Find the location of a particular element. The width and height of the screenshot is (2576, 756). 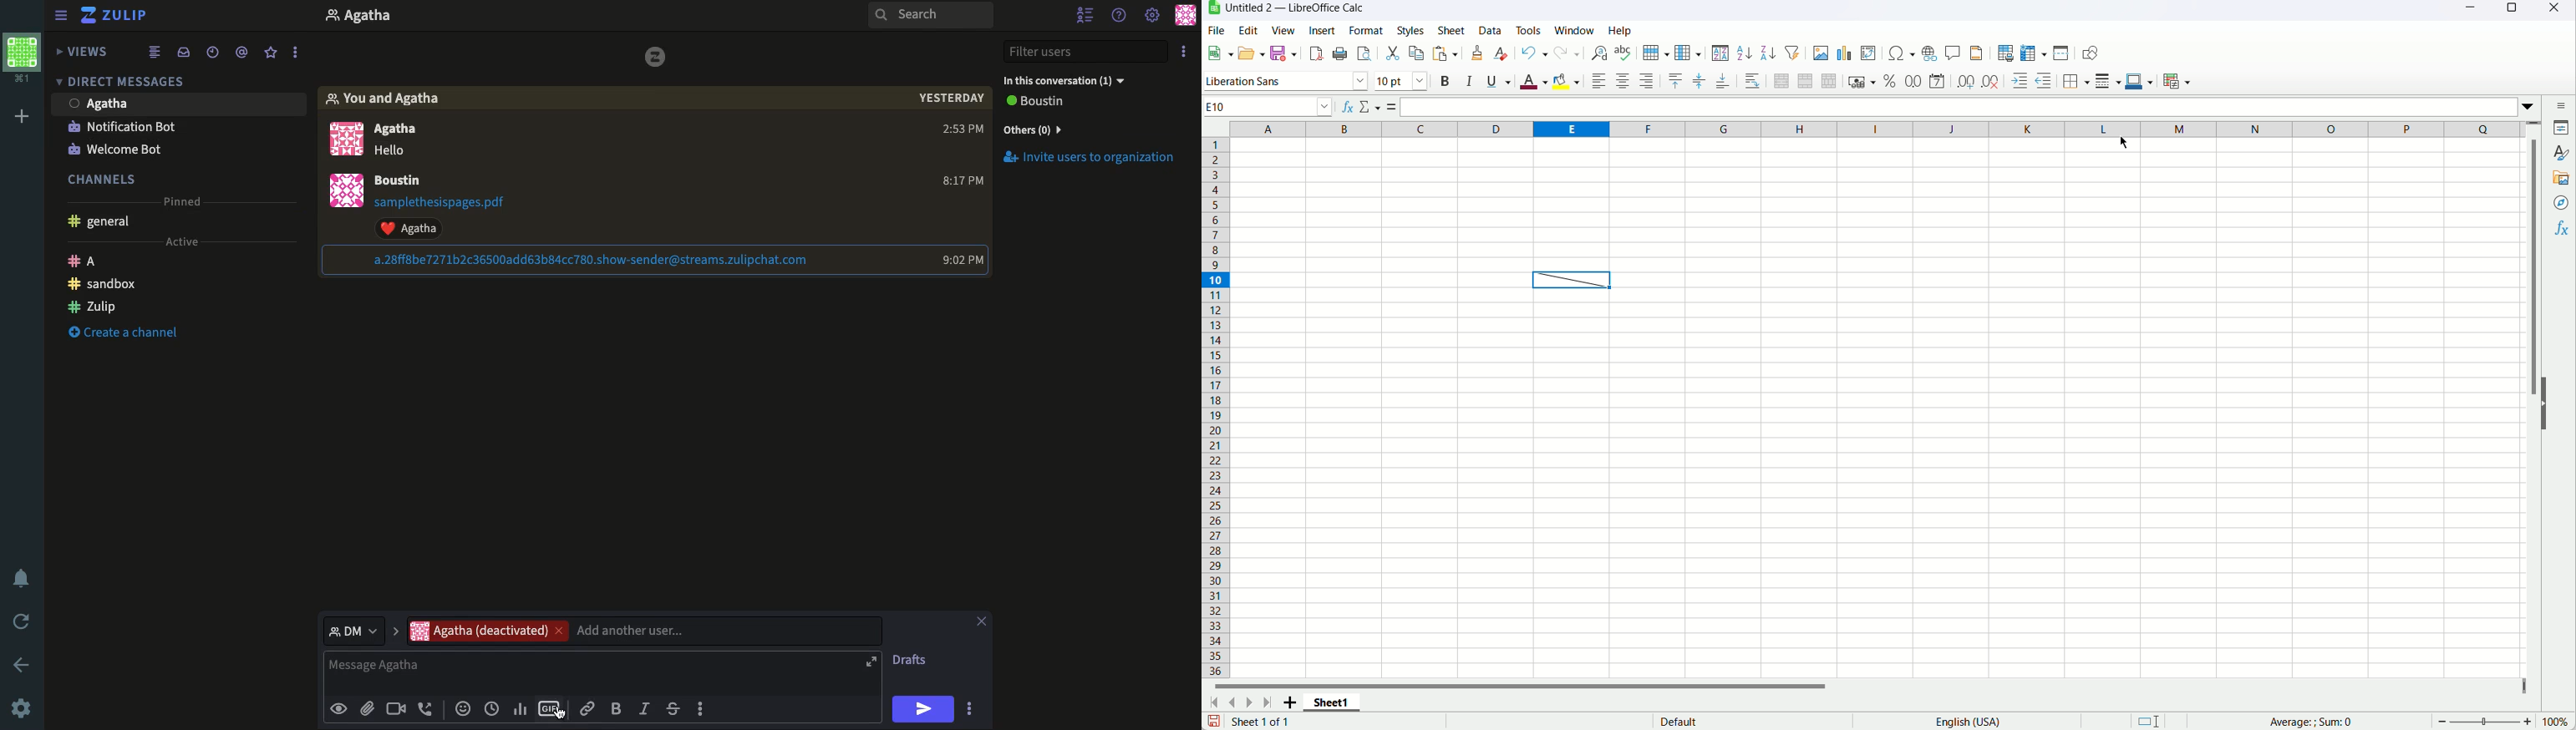

App icon is located at coordinates (1212, 9).